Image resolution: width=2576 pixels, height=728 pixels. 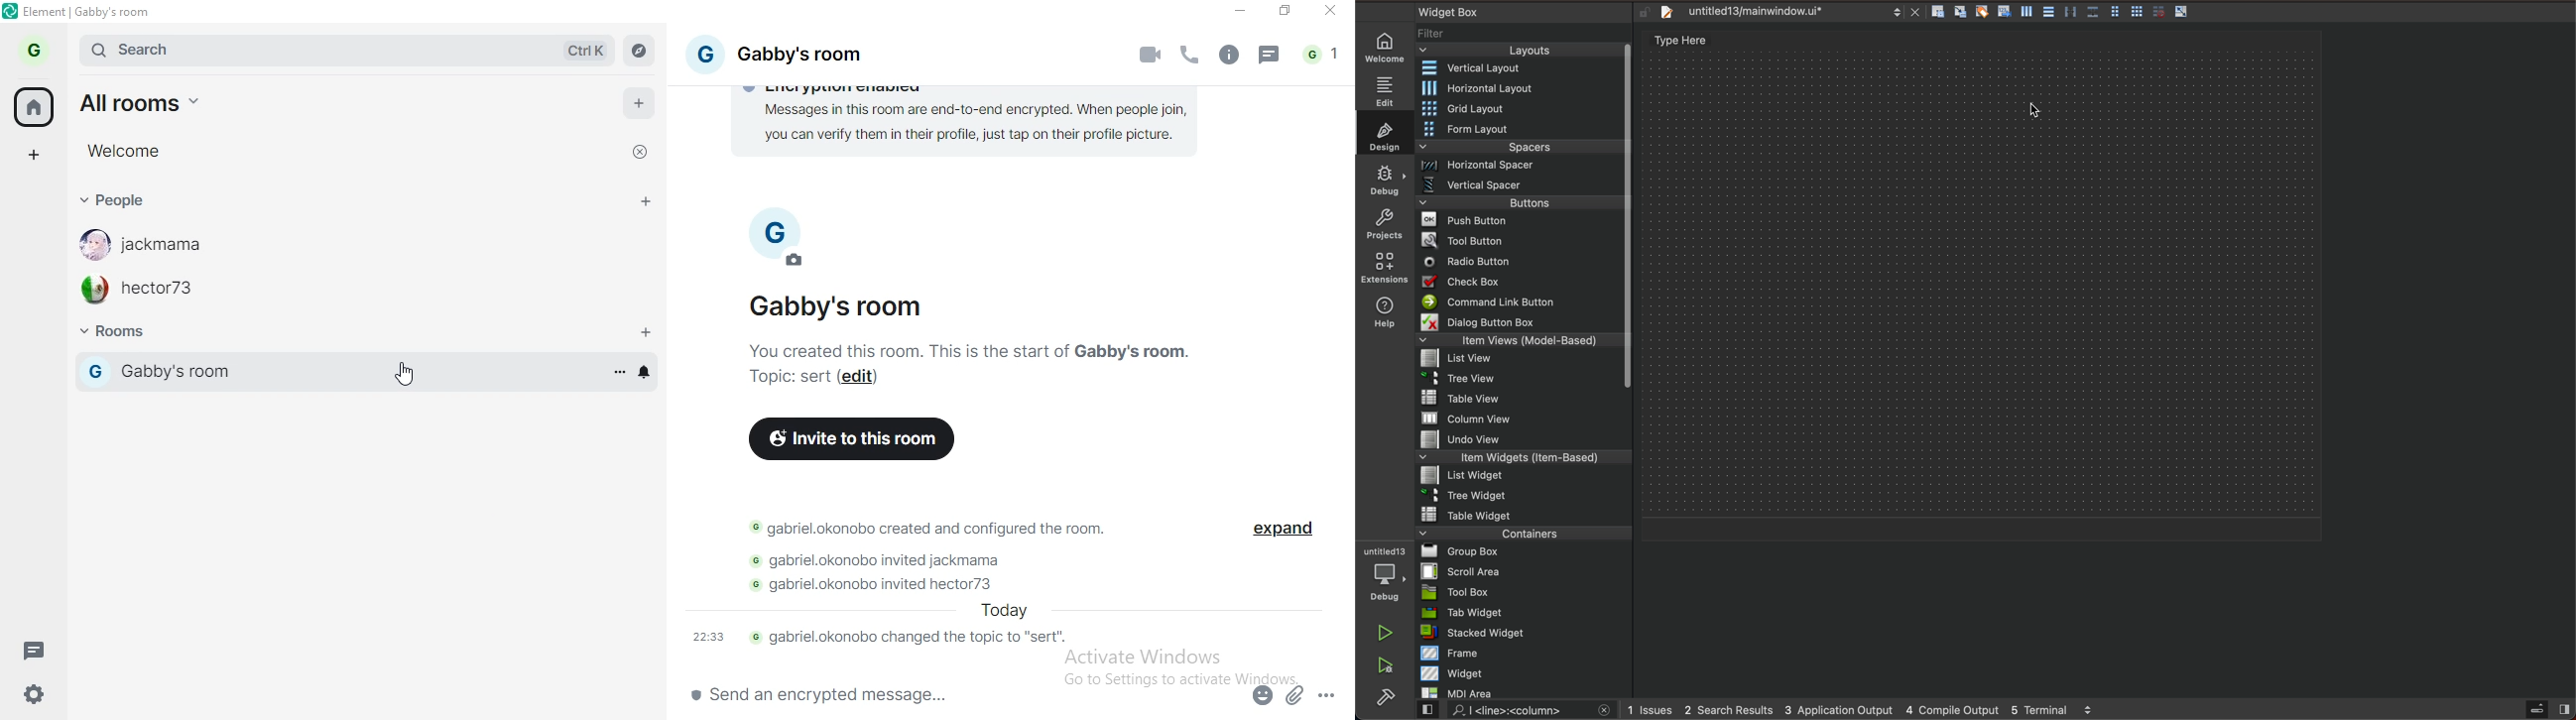 What do you see at coordinates (851, 438) in the screenshot?
I see `invite to this room` at bounding box center [851, 438].